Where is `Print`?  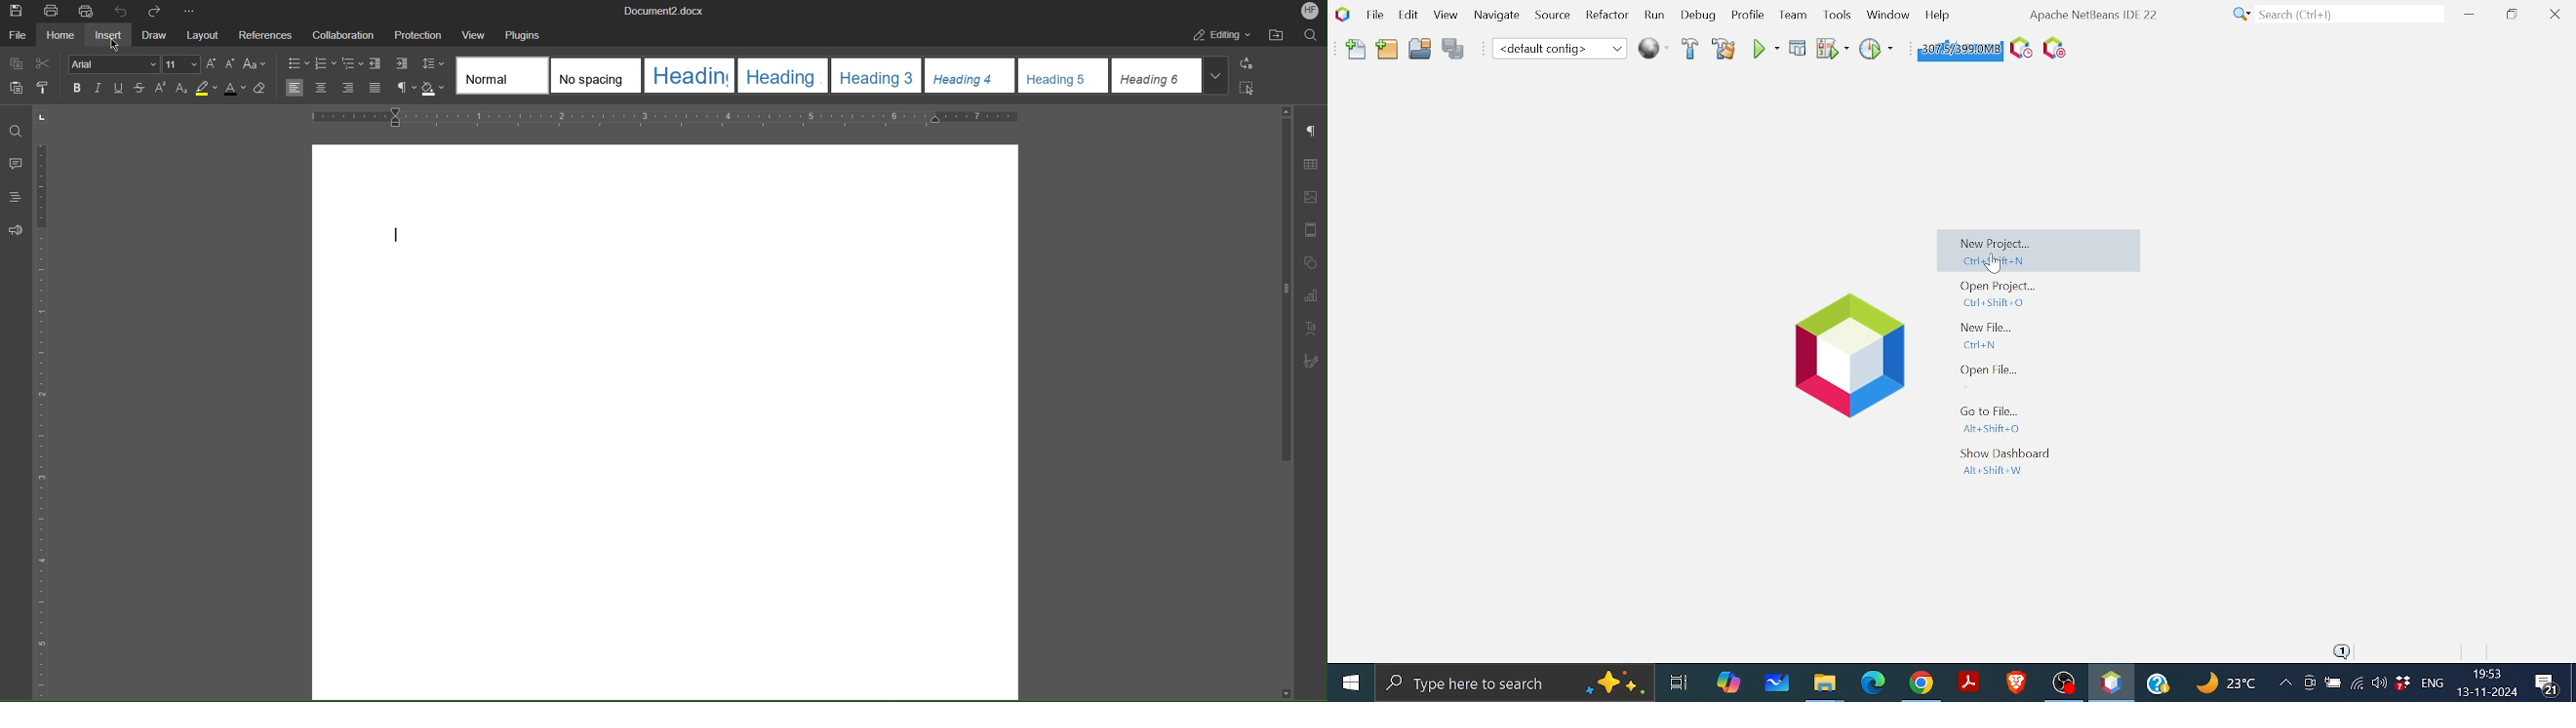 Print is located at coordinates (53, 10).